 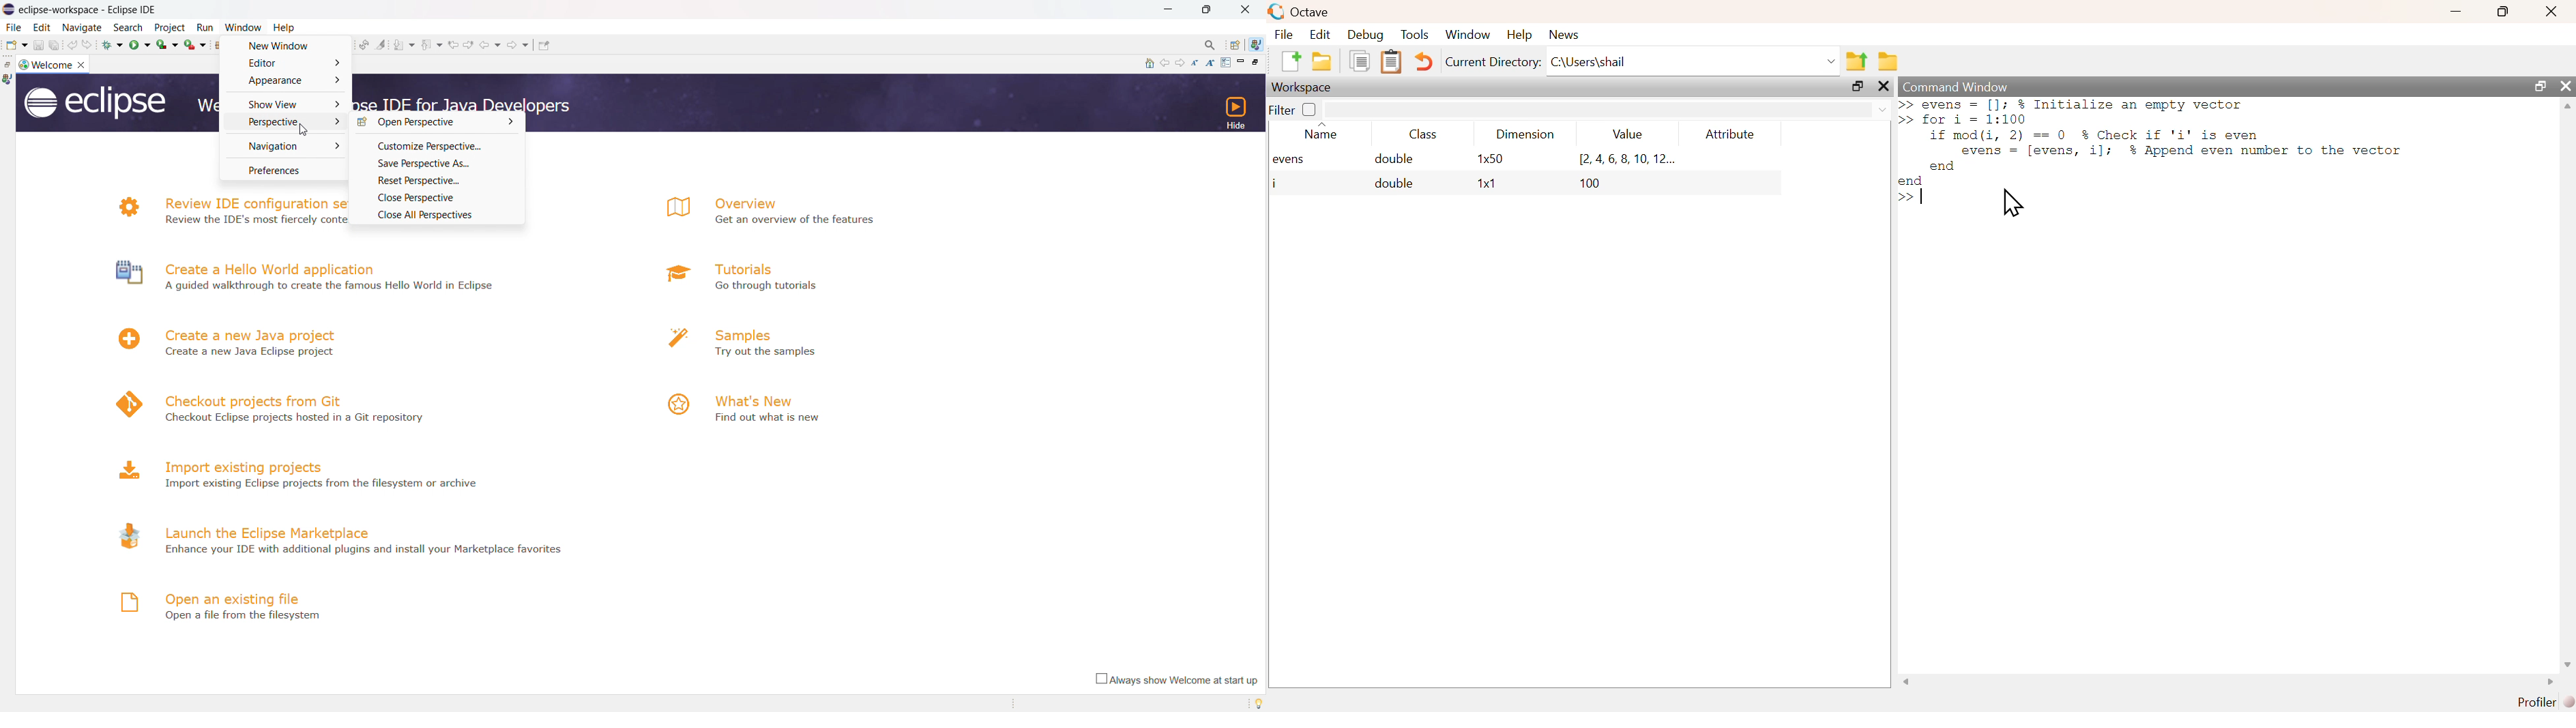 I want to click on logo, so click(x=125, y=602).